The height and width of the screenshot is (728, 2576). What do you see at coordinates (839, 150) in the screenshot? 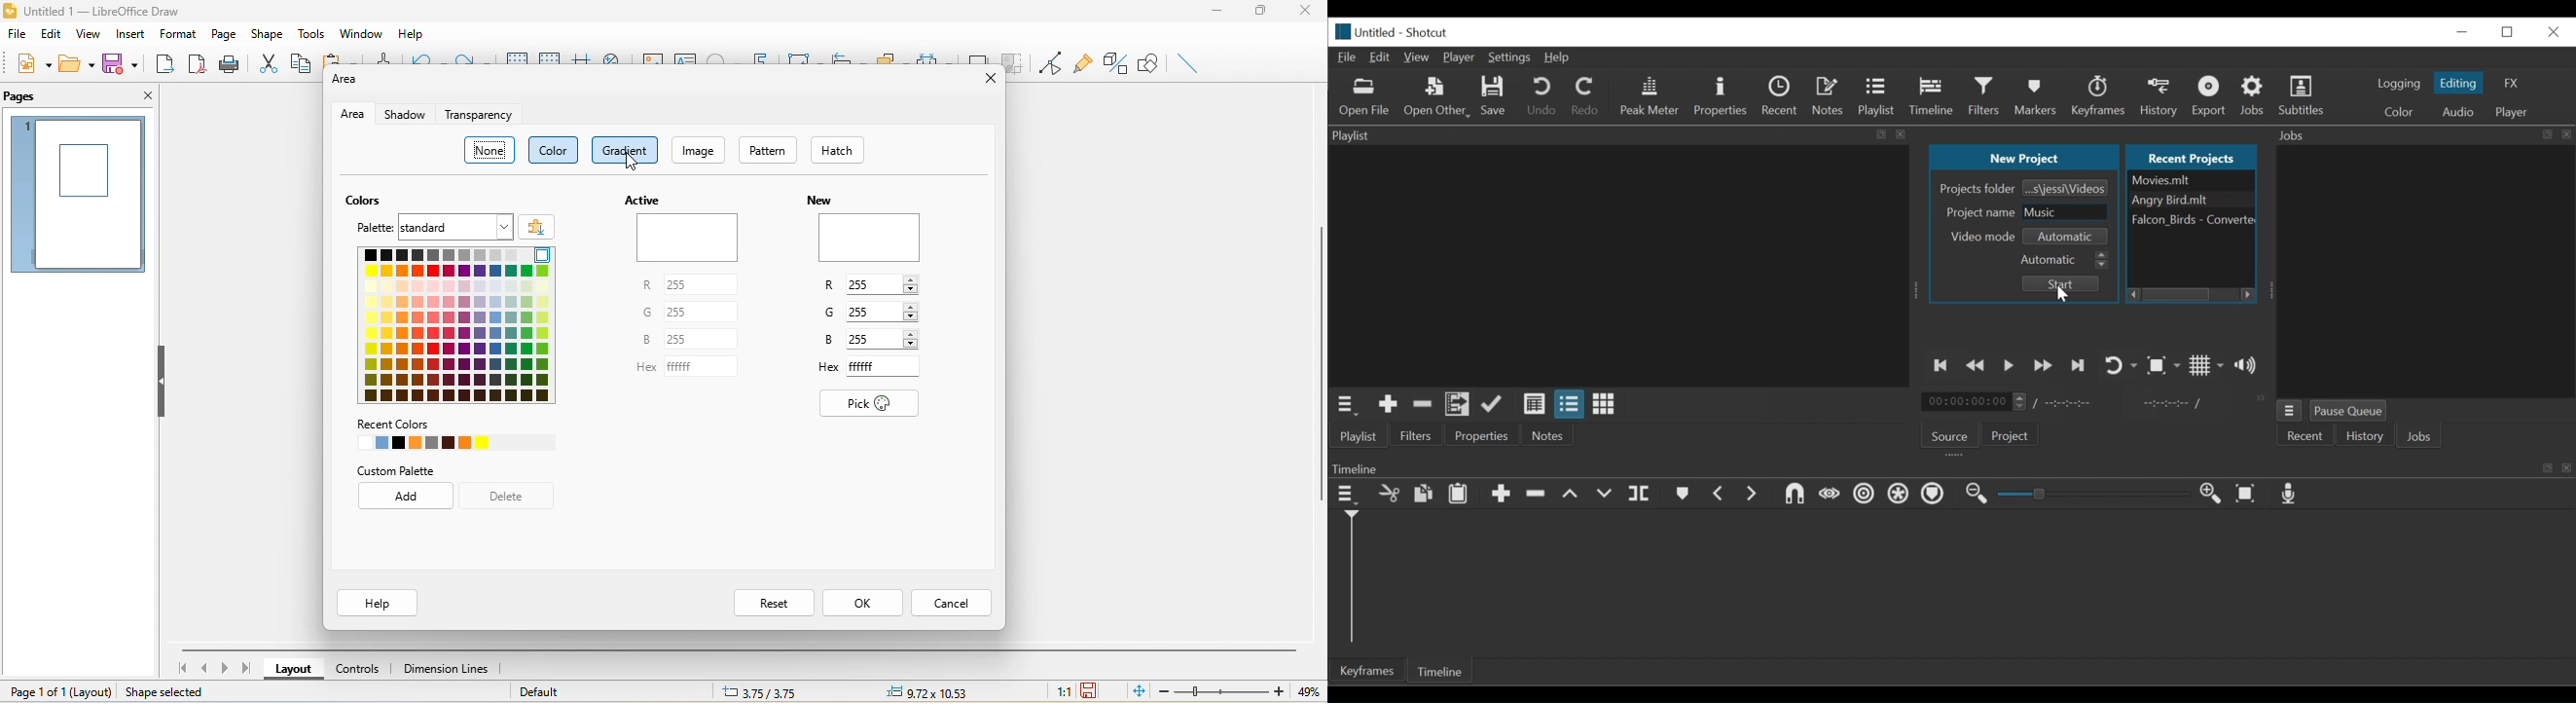
I see `hatch` at bounding box center [839, 150].